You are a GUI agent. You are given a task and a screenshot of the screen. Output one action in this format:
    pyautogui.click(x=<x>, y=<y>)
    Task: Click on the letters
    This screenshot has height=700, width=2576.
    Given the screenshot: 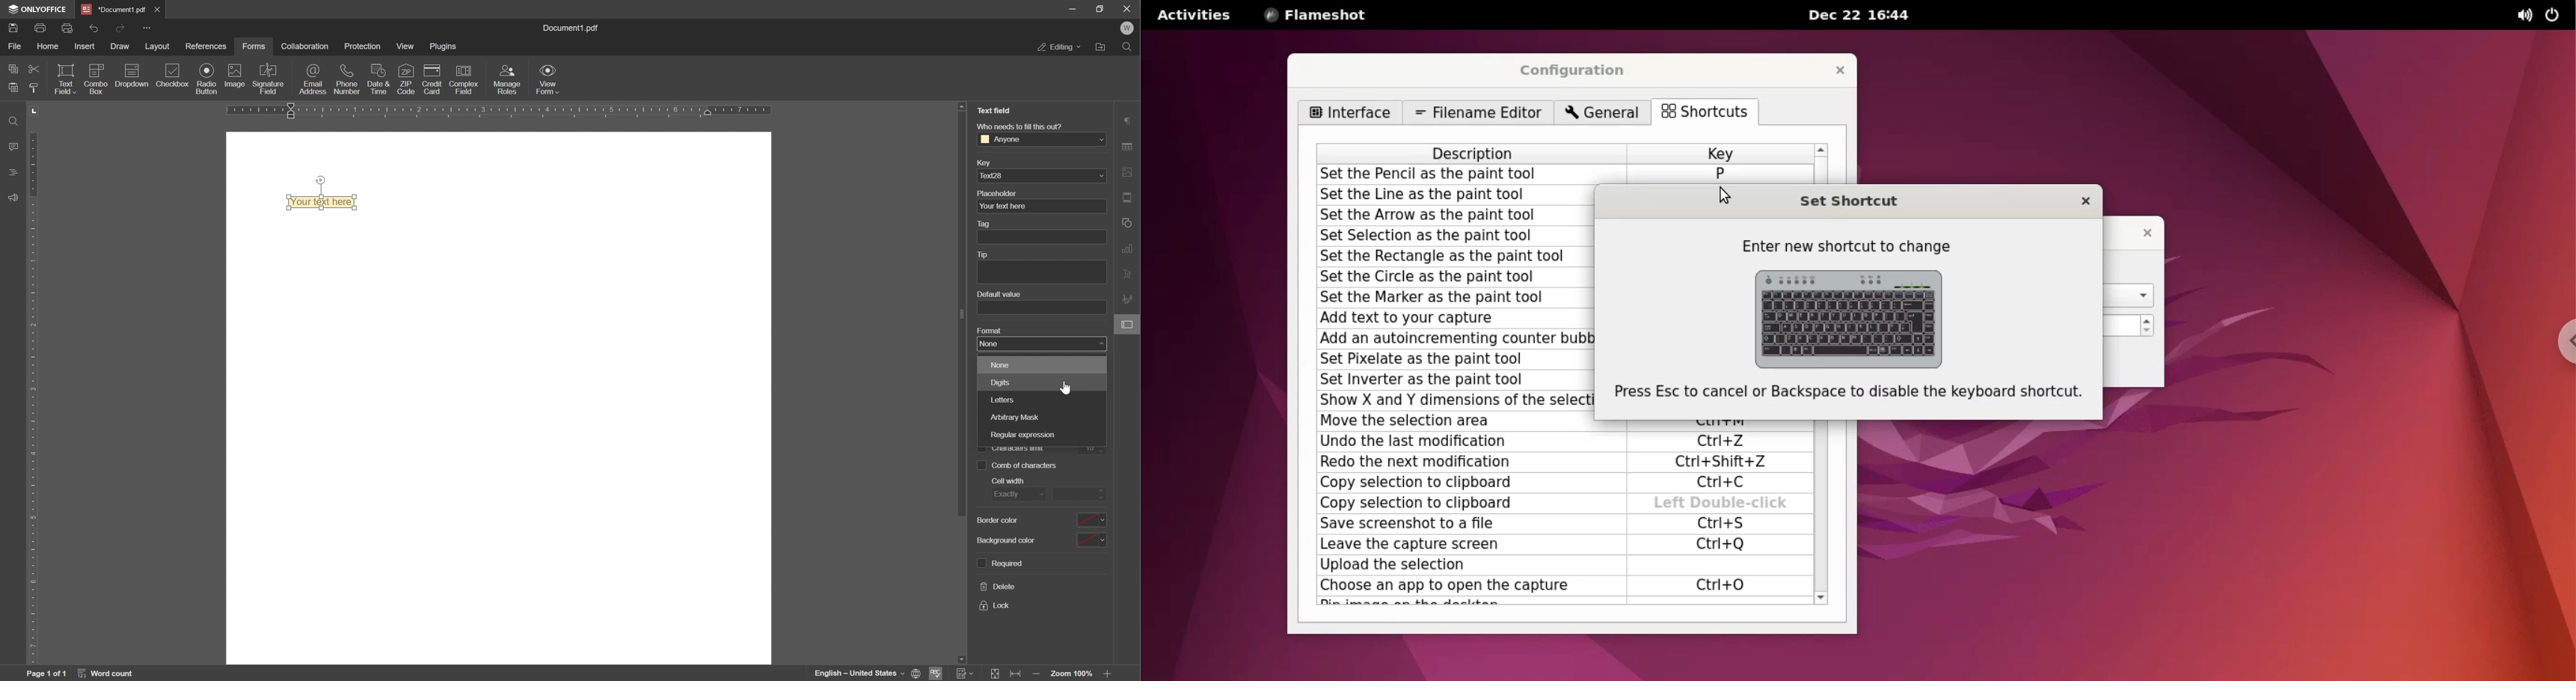 What is the action you would take?
    pyautogui.click(x=1004, y=399)
    